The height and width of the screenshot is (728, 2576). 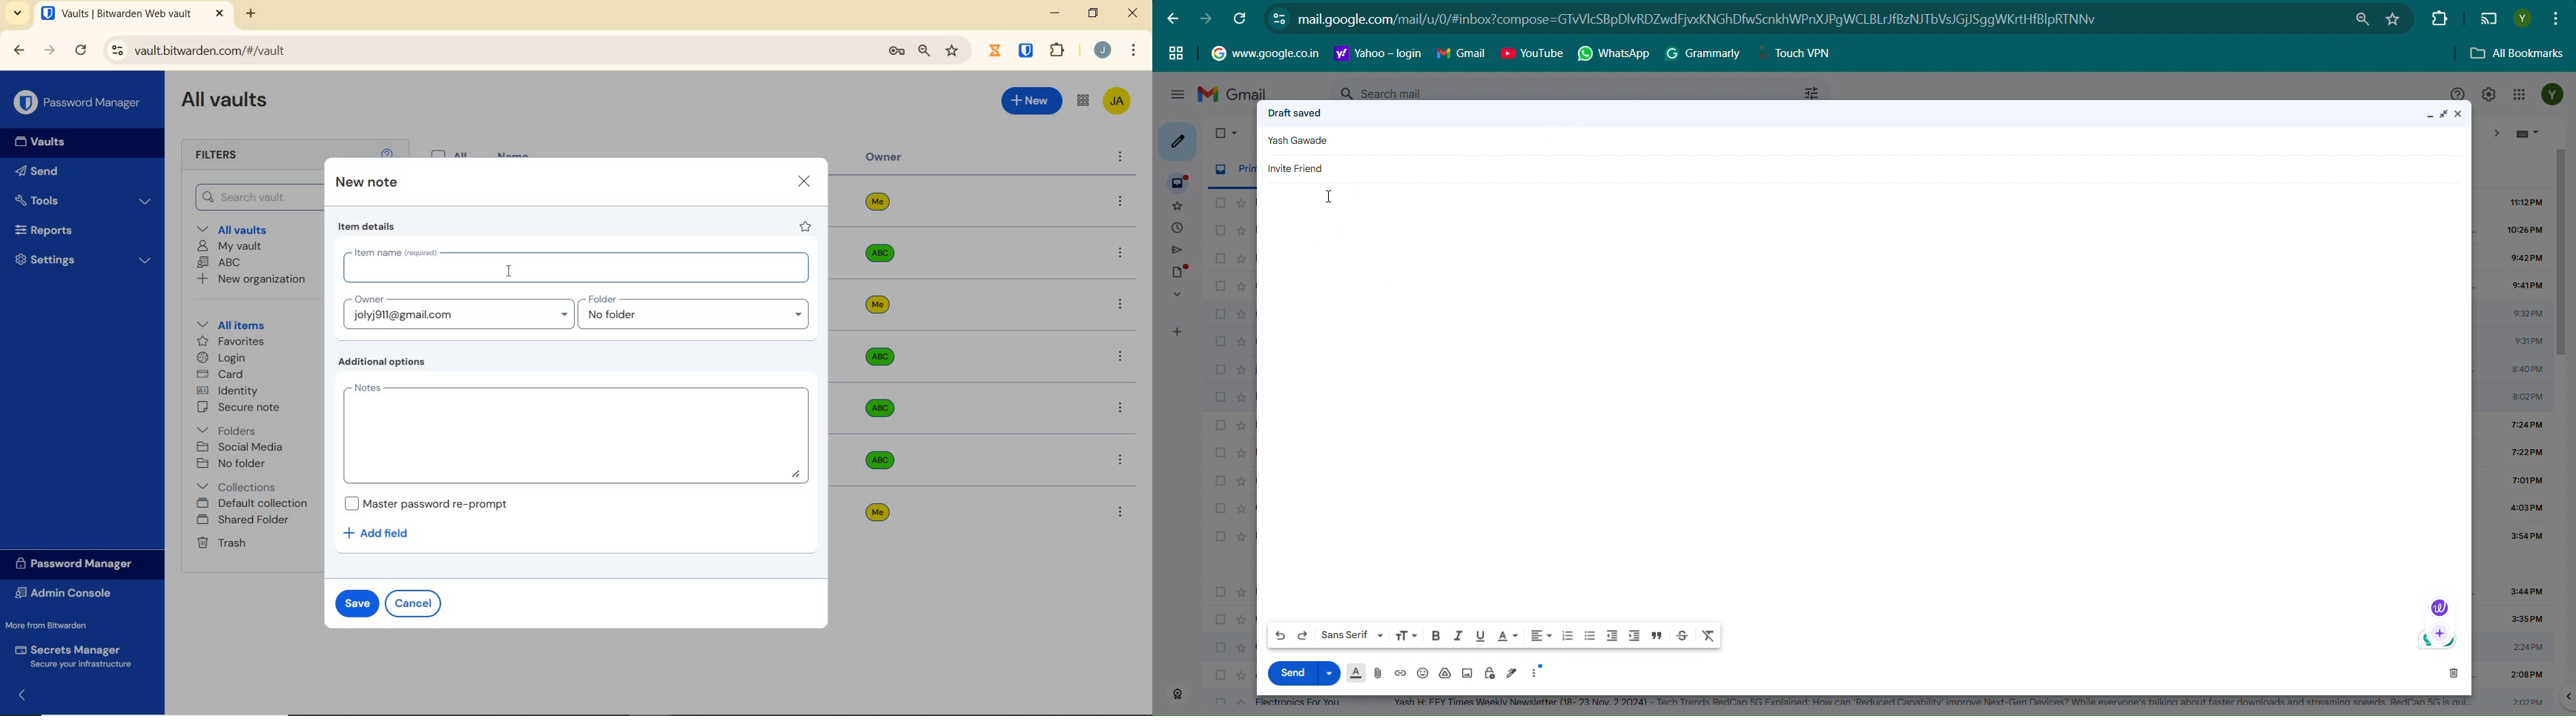 What do you see at coordinates (116, 14) in the screenshot?
I see `open tab` at bounding box center [116, 14].